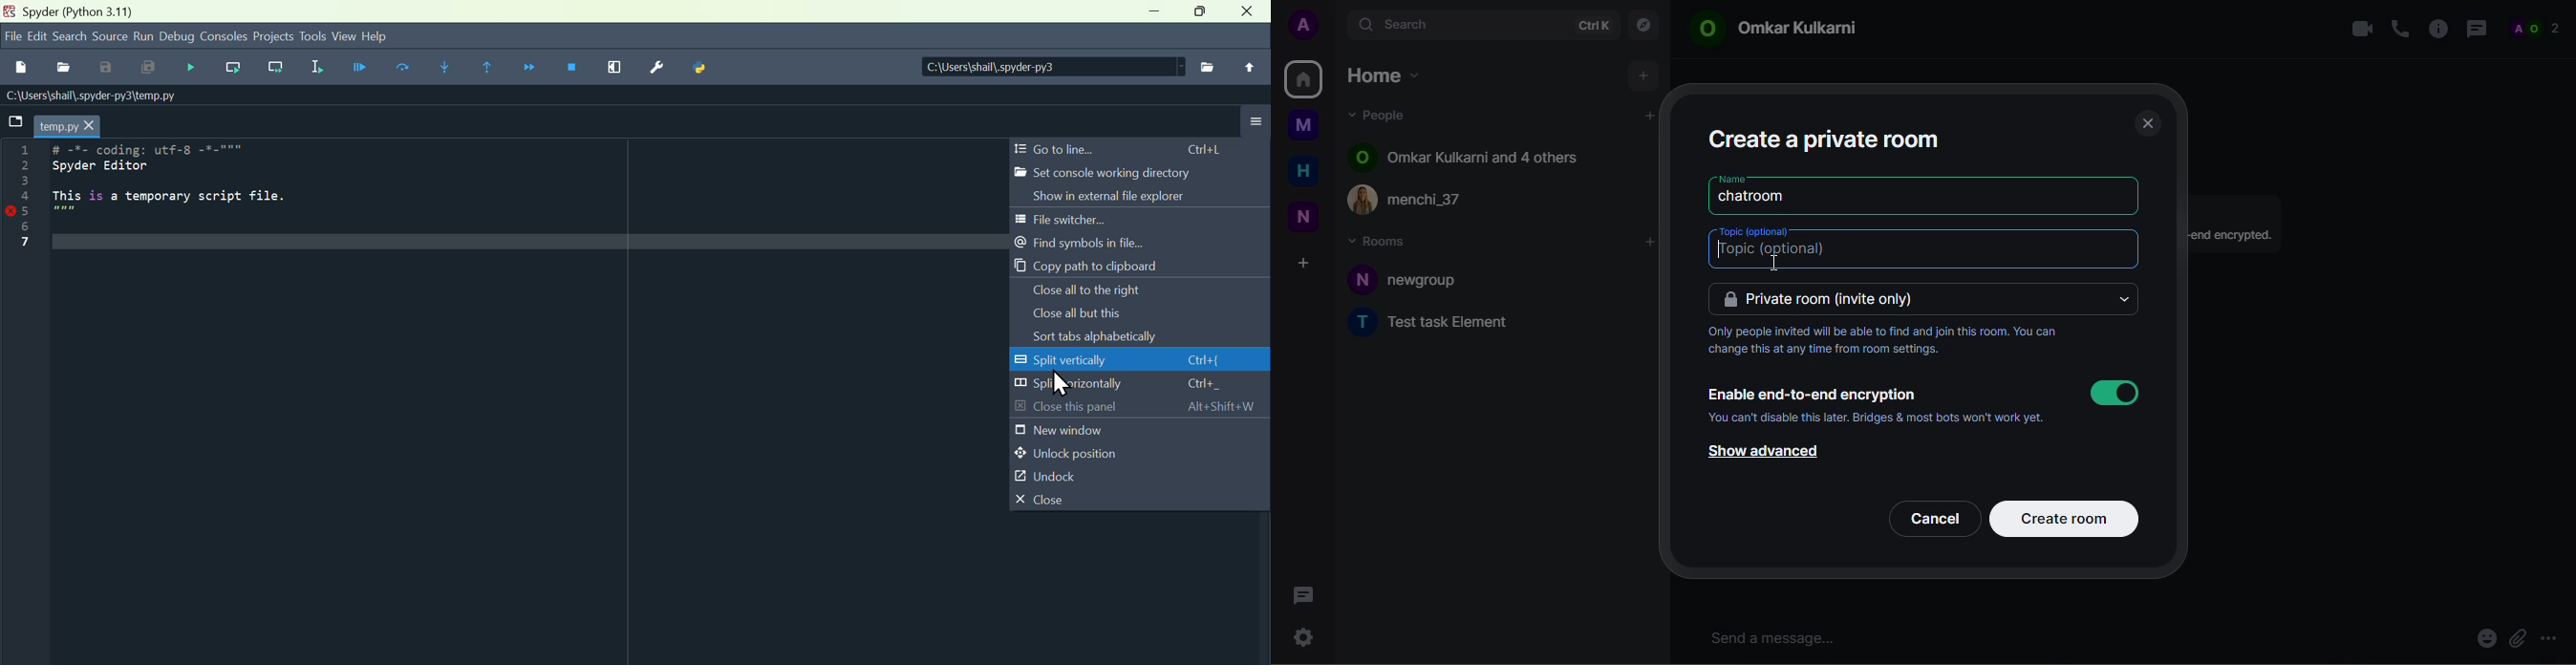 The width and height of the screenshot is (2576, 672). What do you see at coordinates (535, 68) in the screenshot?
I see `Continue execution until next function` at bounding box center [535, 68].